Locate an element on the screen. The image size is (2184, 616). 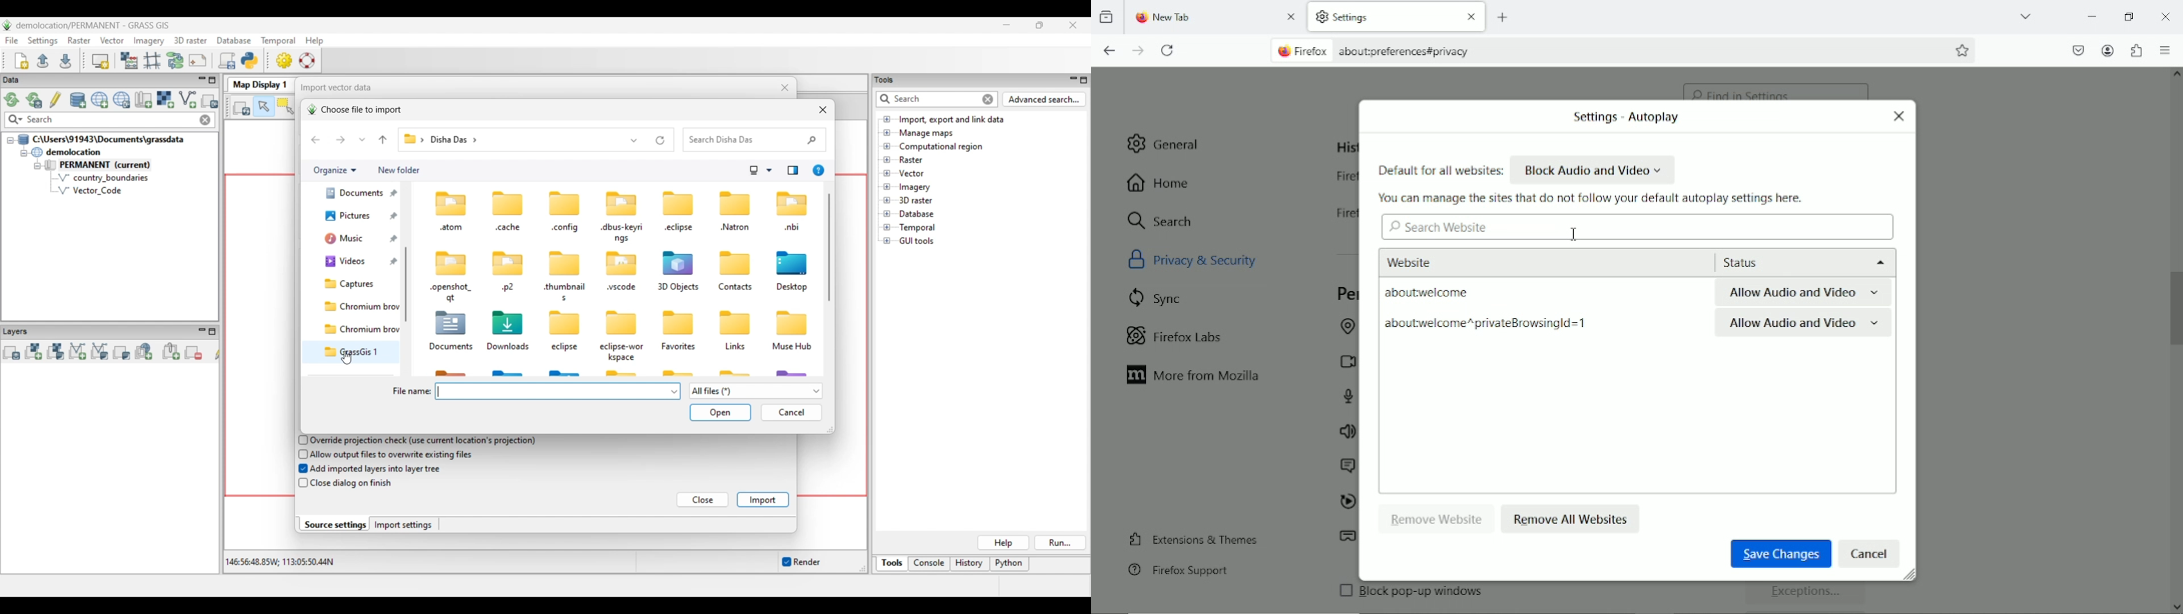
aboutwelcome
| privateBrowsingld=1 is located at coordinates (1486, 325).